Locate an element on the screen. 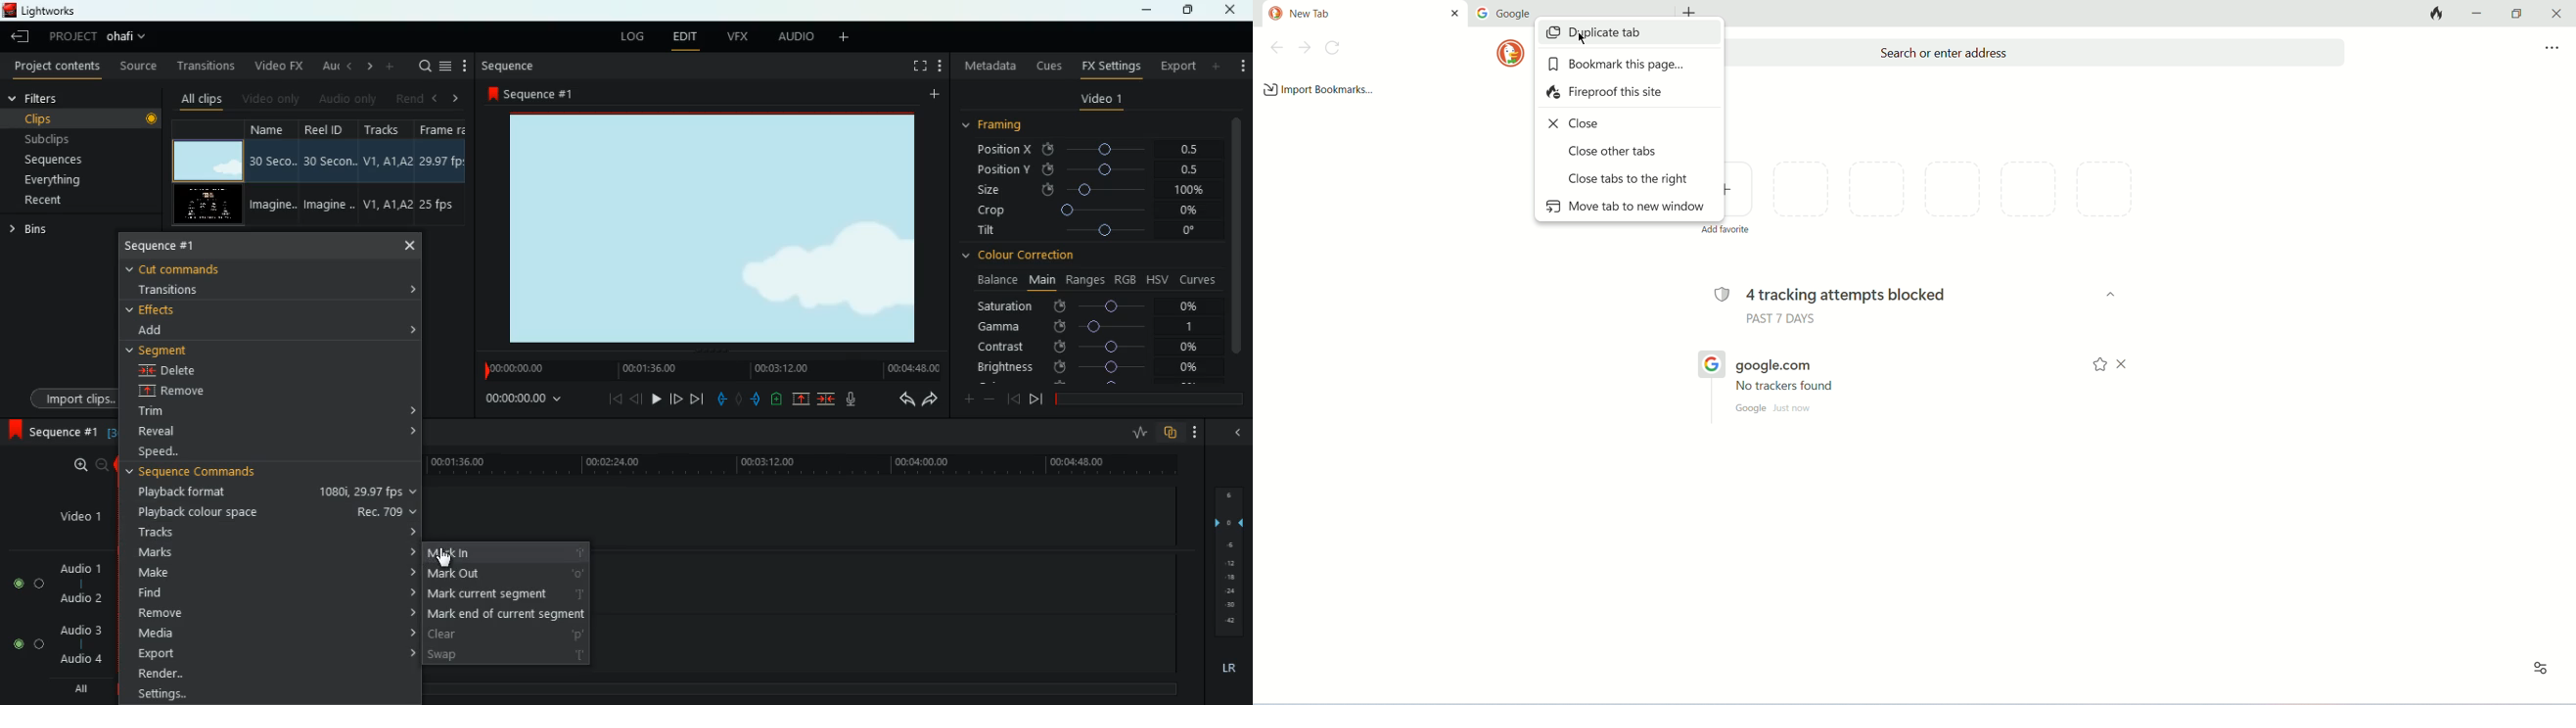  saturation is located at coordinates (1089, 307).